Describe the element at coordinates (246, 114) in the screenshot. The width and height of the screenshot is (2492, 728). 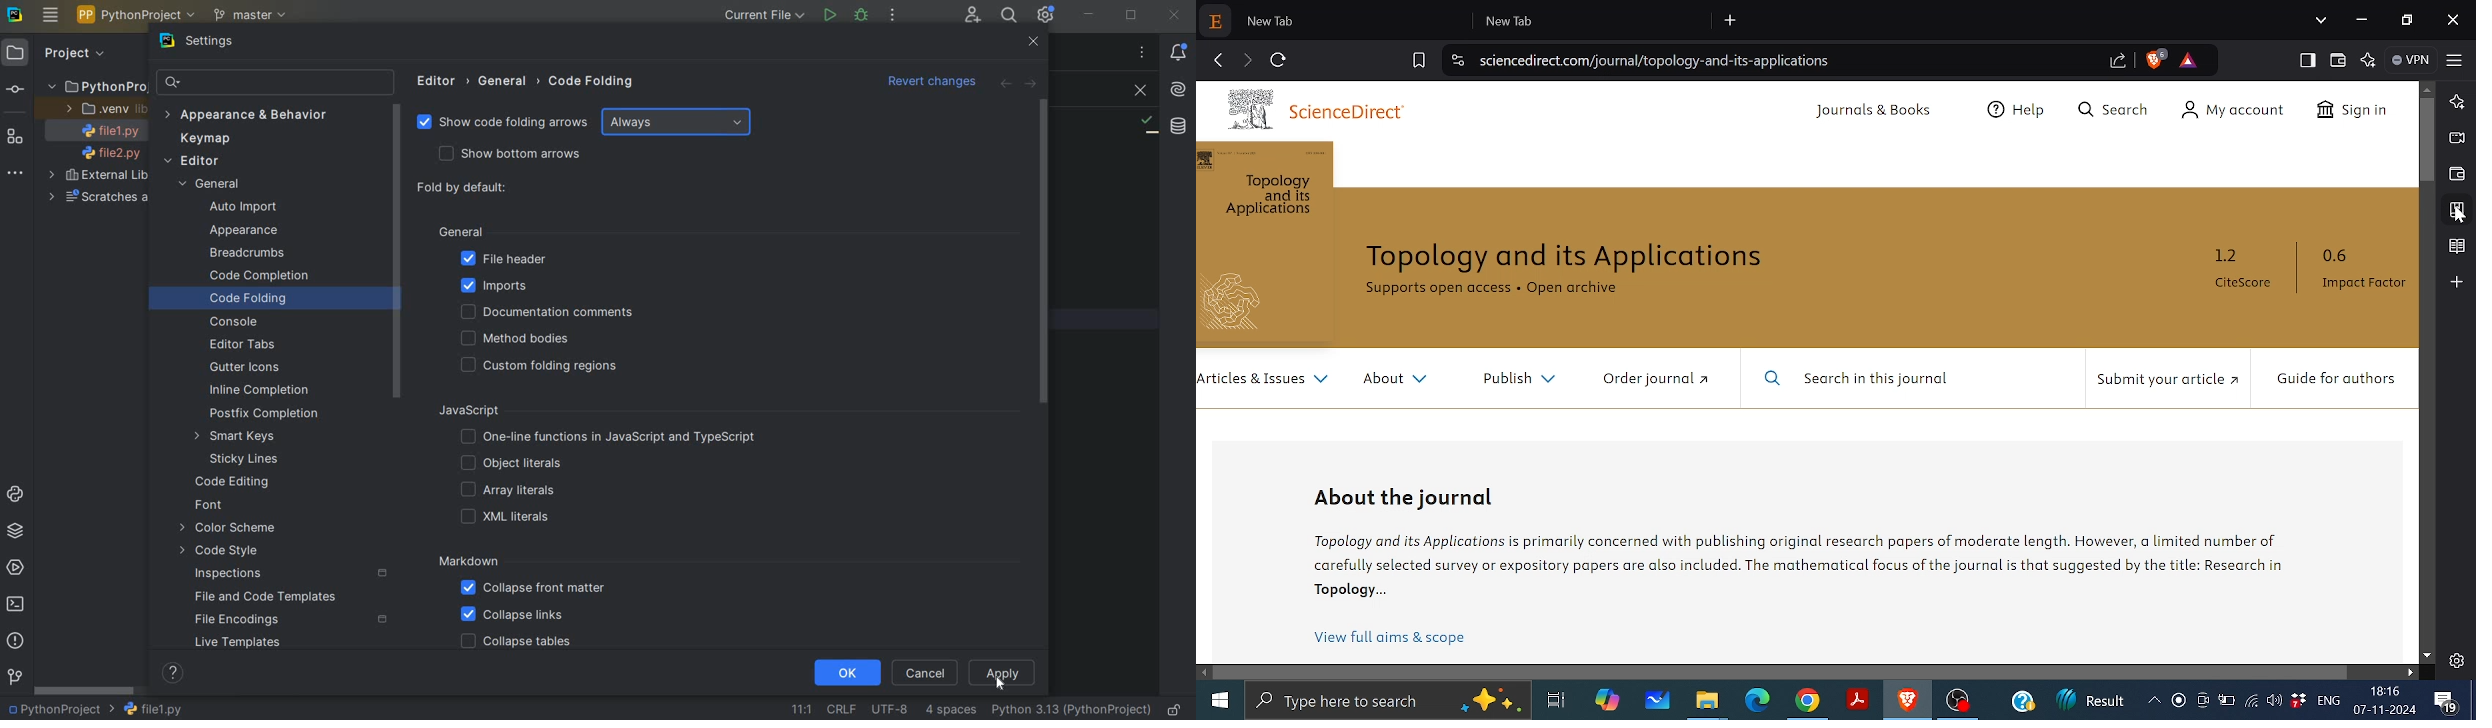
I see `APPEARANCE & BEHAVIOR` at that location.